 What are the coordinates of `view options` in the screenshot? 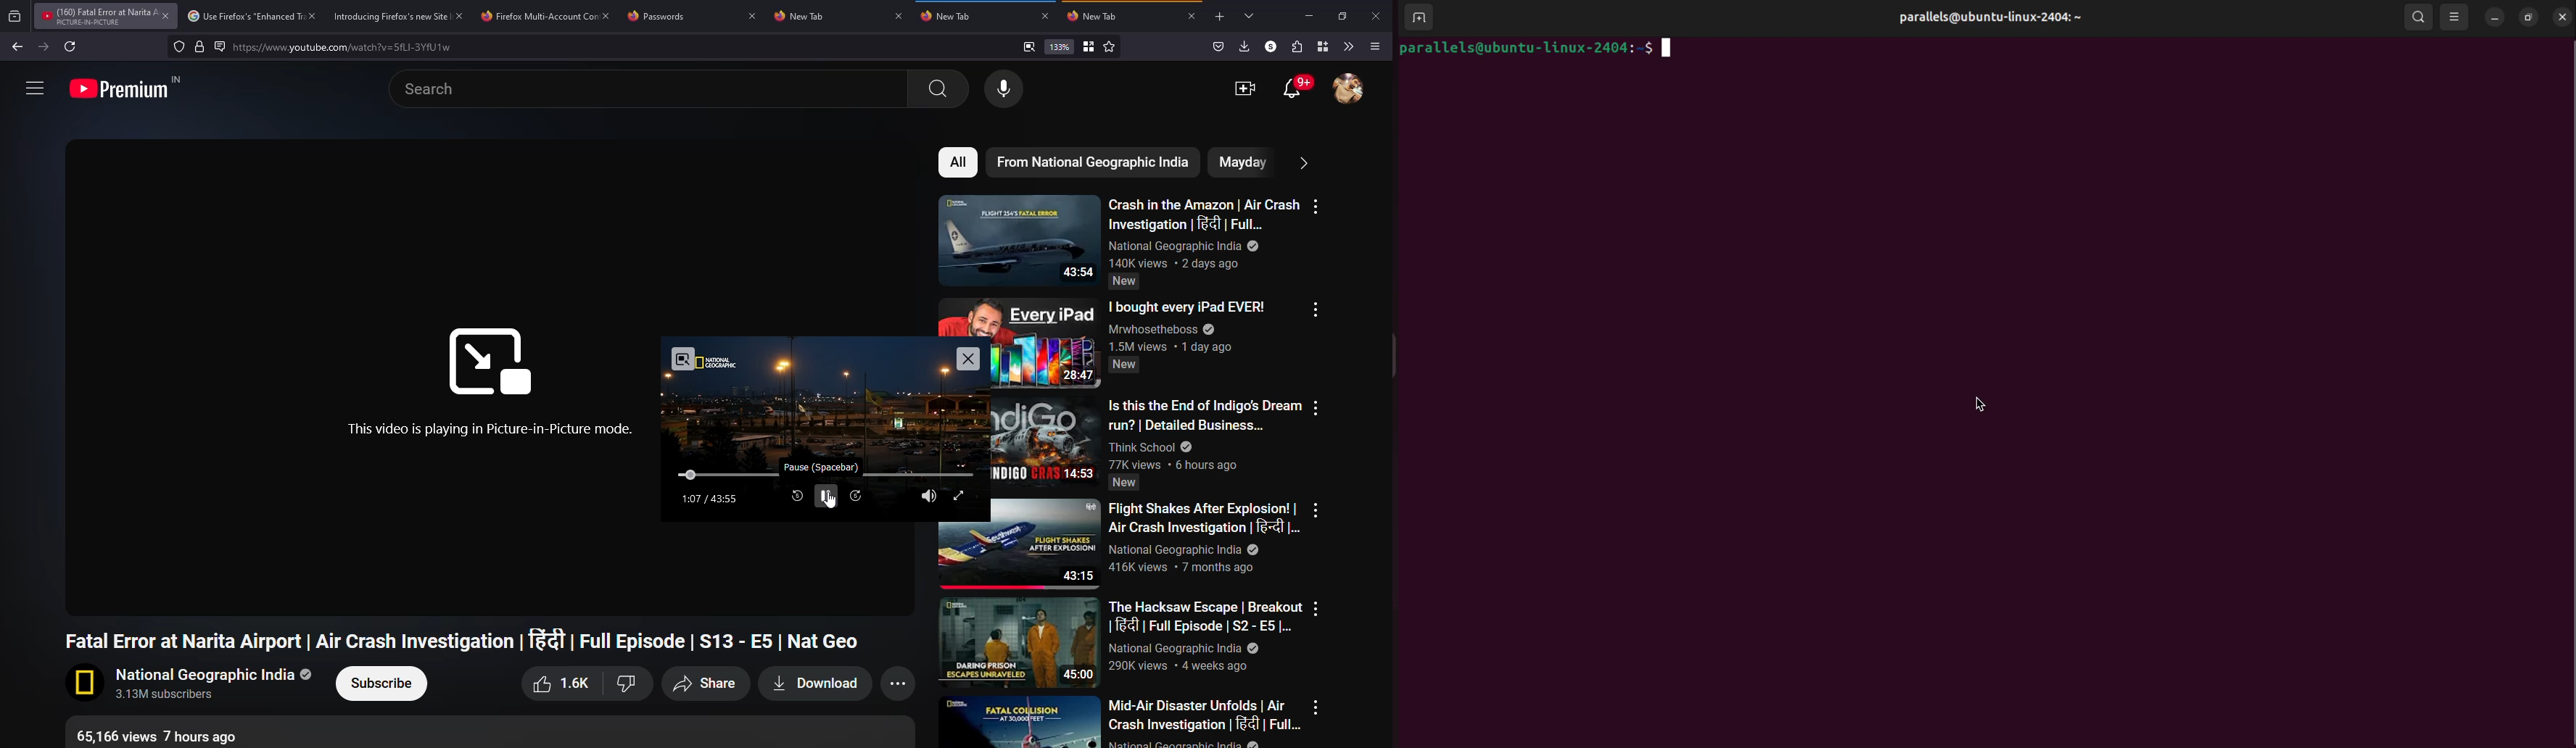 It's located at (2456, 16).